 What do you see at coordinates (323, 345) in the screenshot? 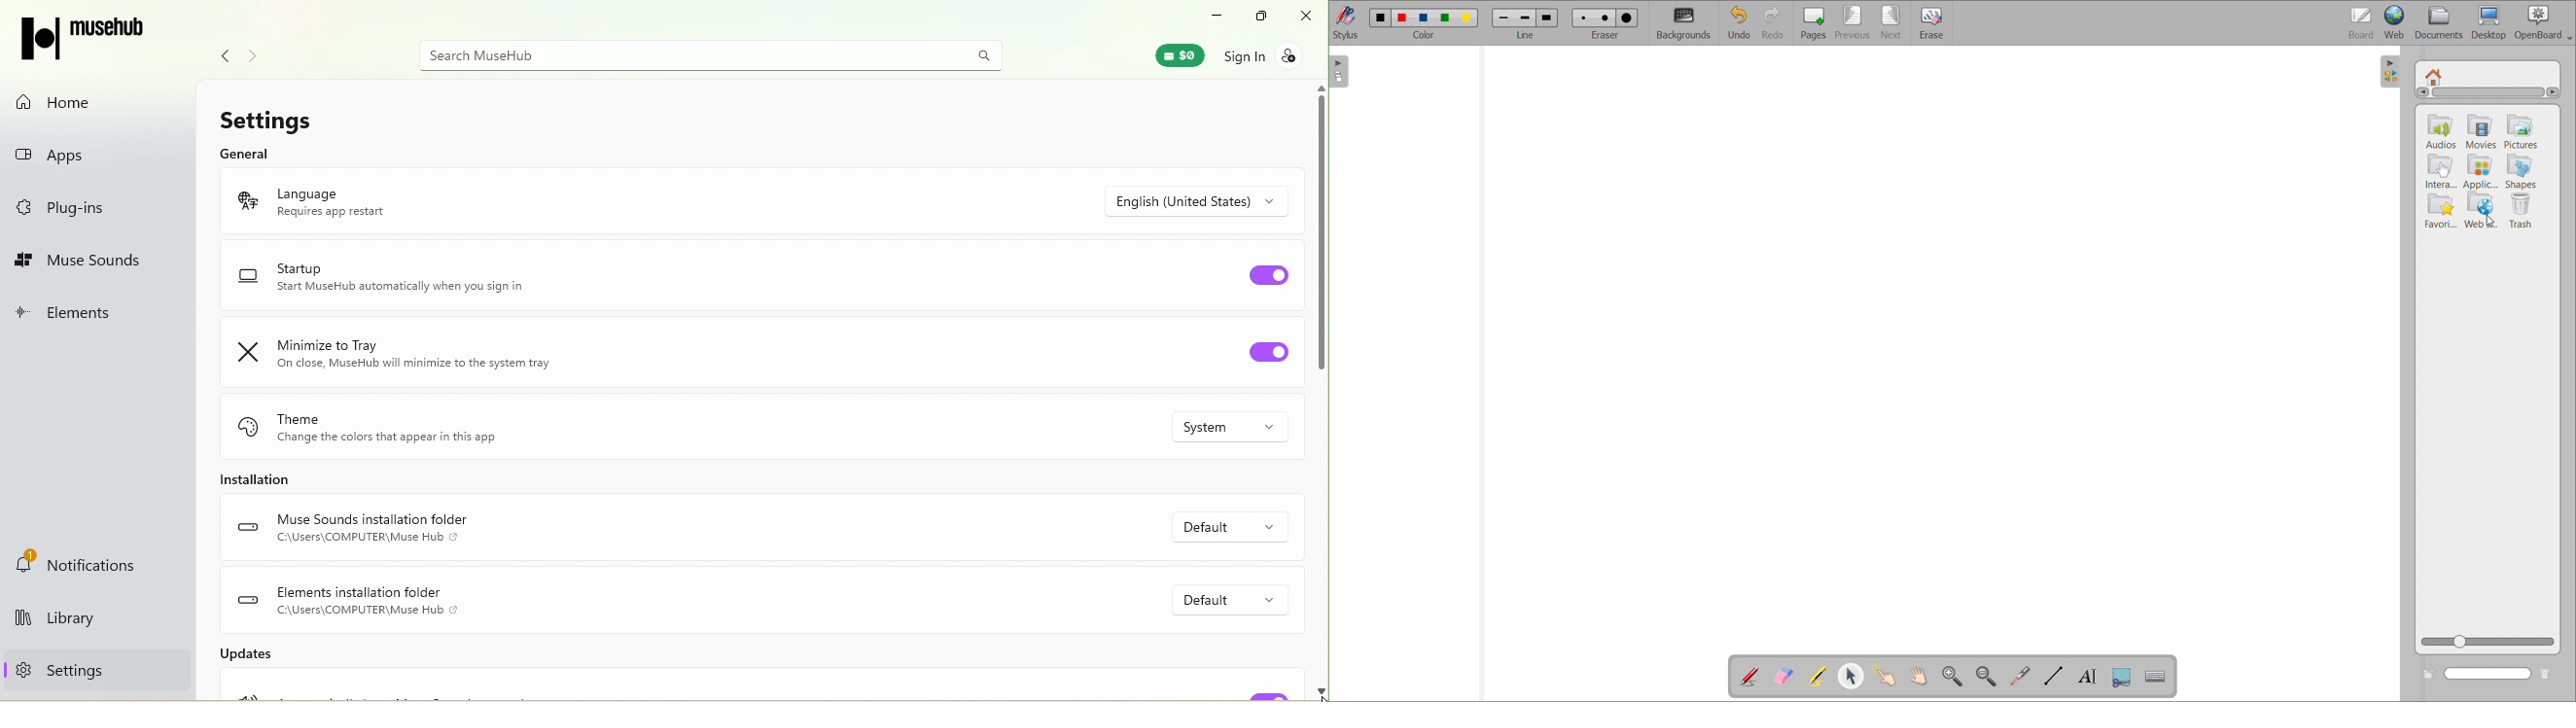
I see `Minimize to Tray` at bounding box center [323, 345].